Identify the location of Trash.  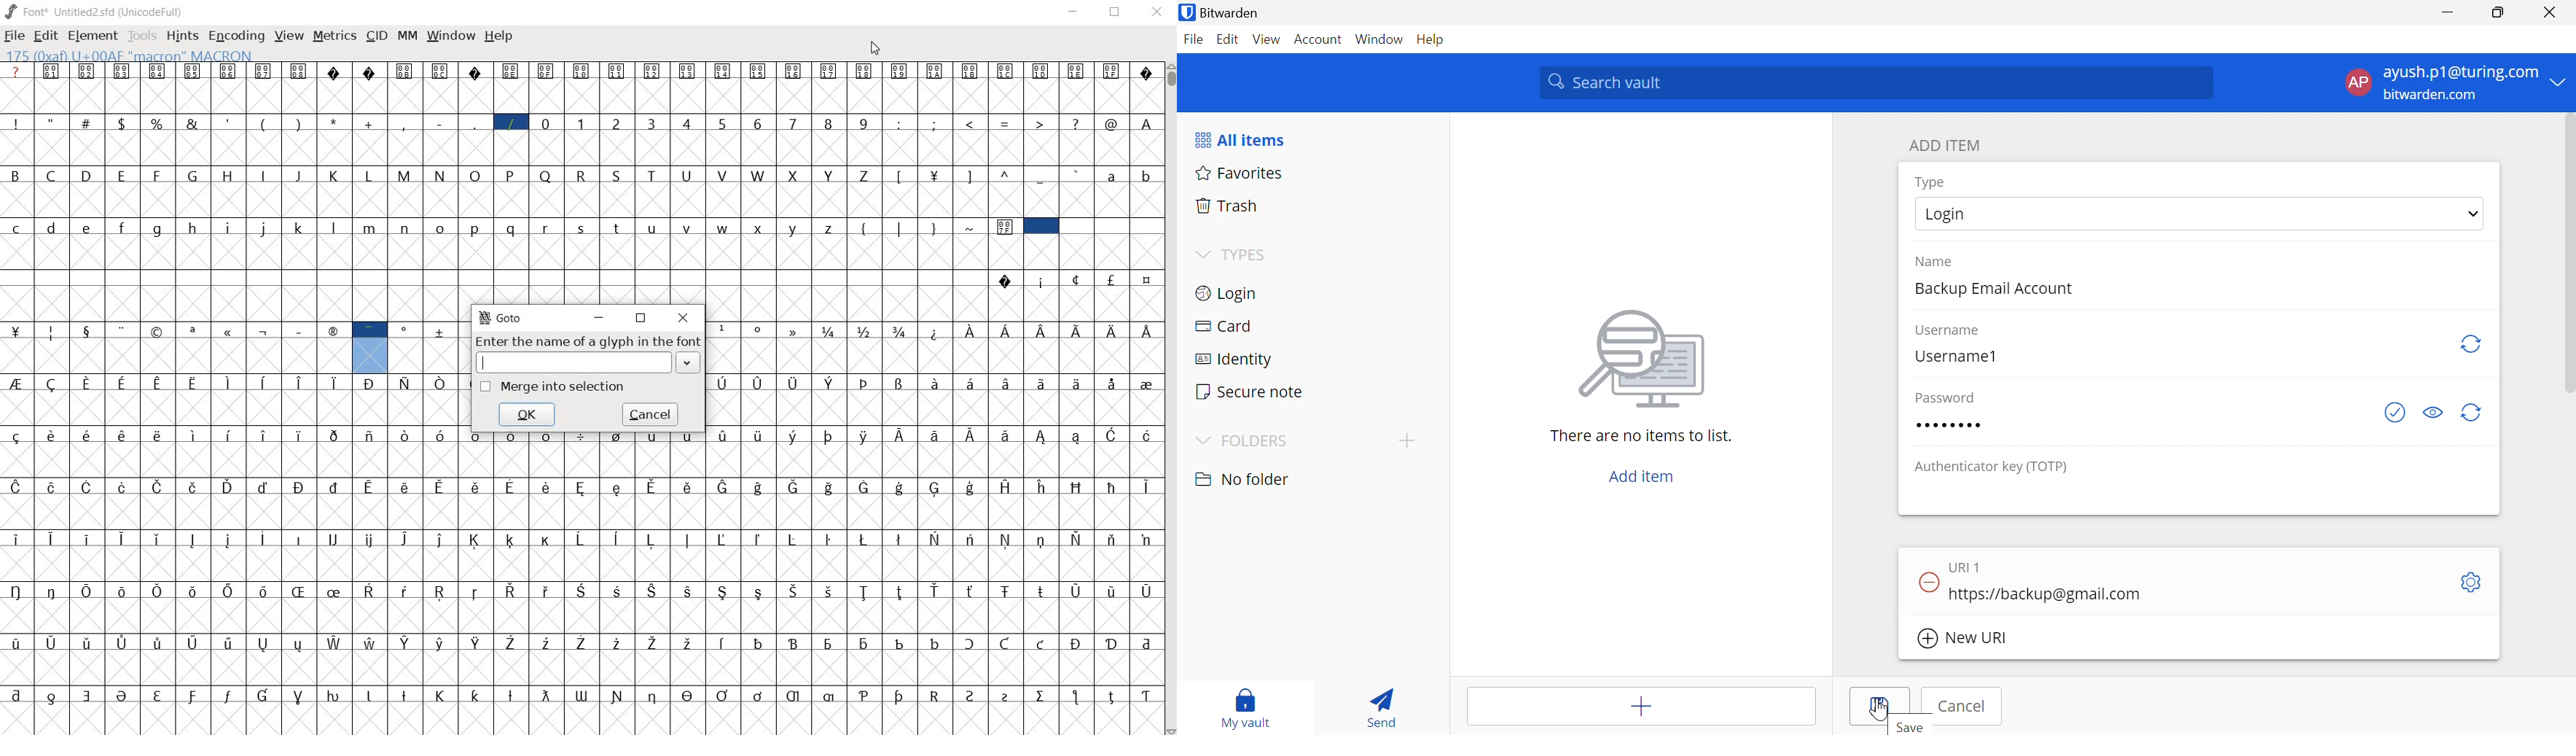
(1228, 204).